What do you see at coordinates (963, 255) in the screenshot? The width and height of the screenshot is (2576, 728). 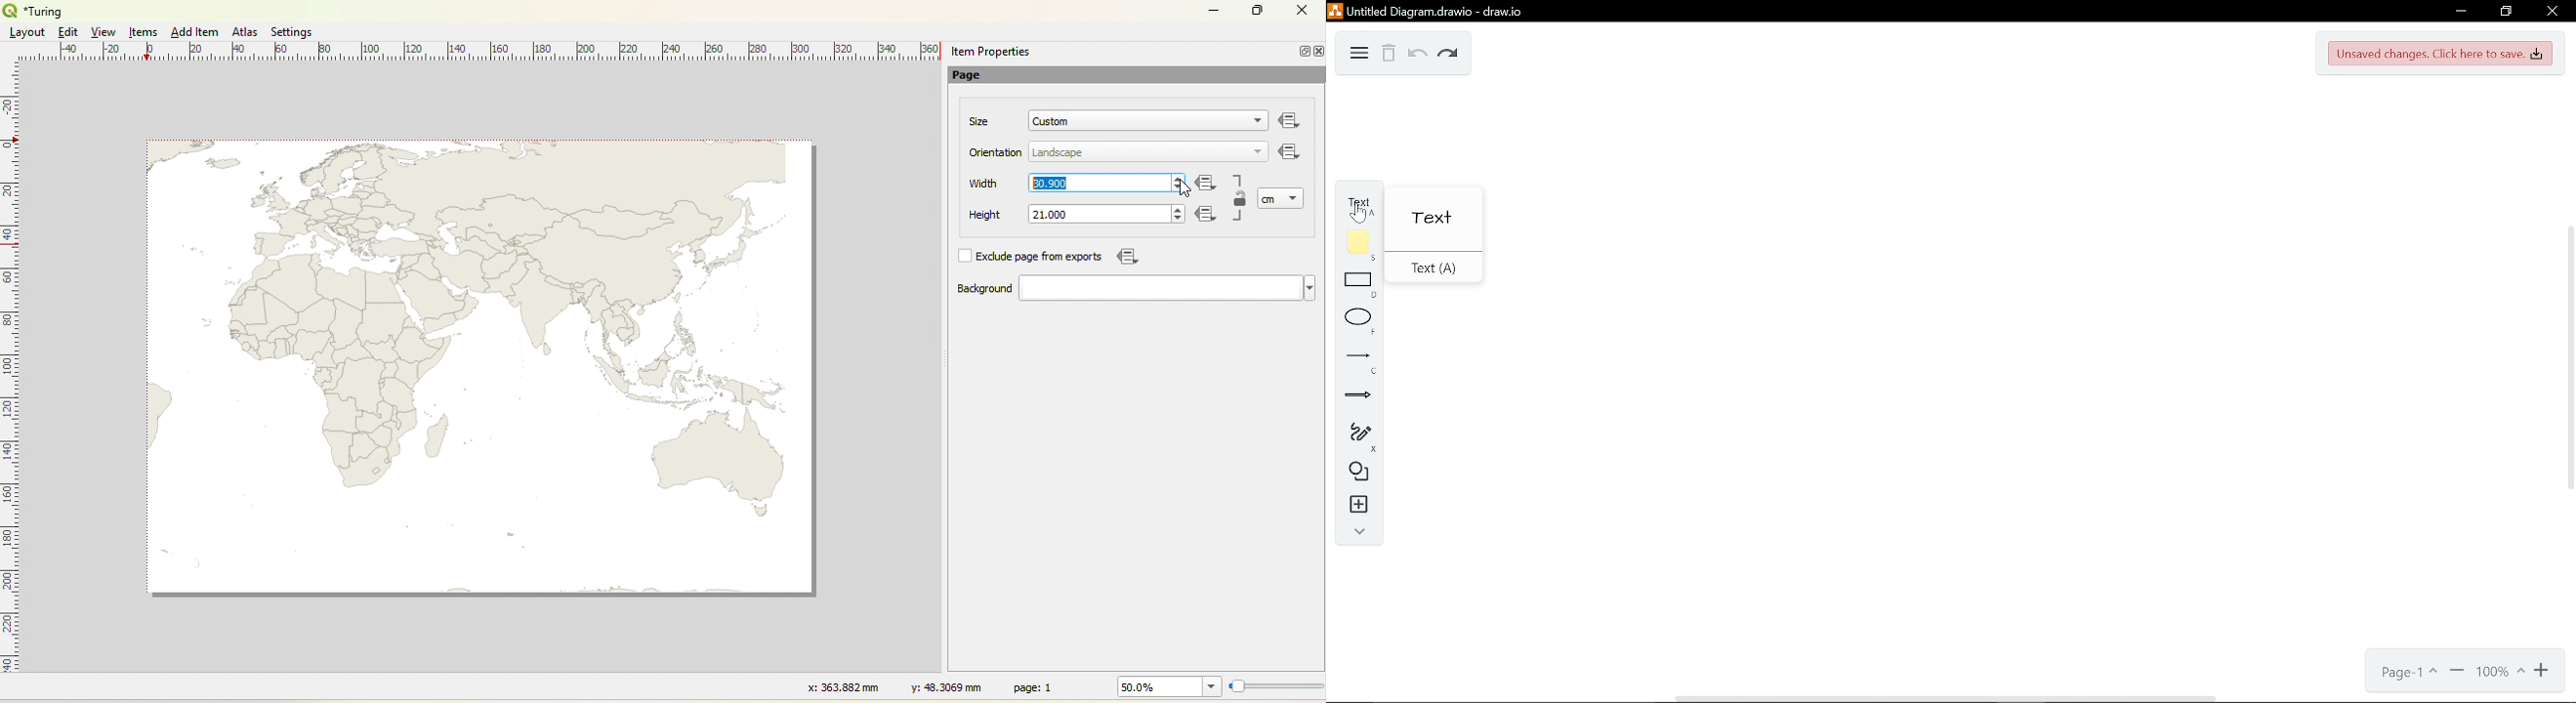 I see `Check box` at bounding box center [963, 255].